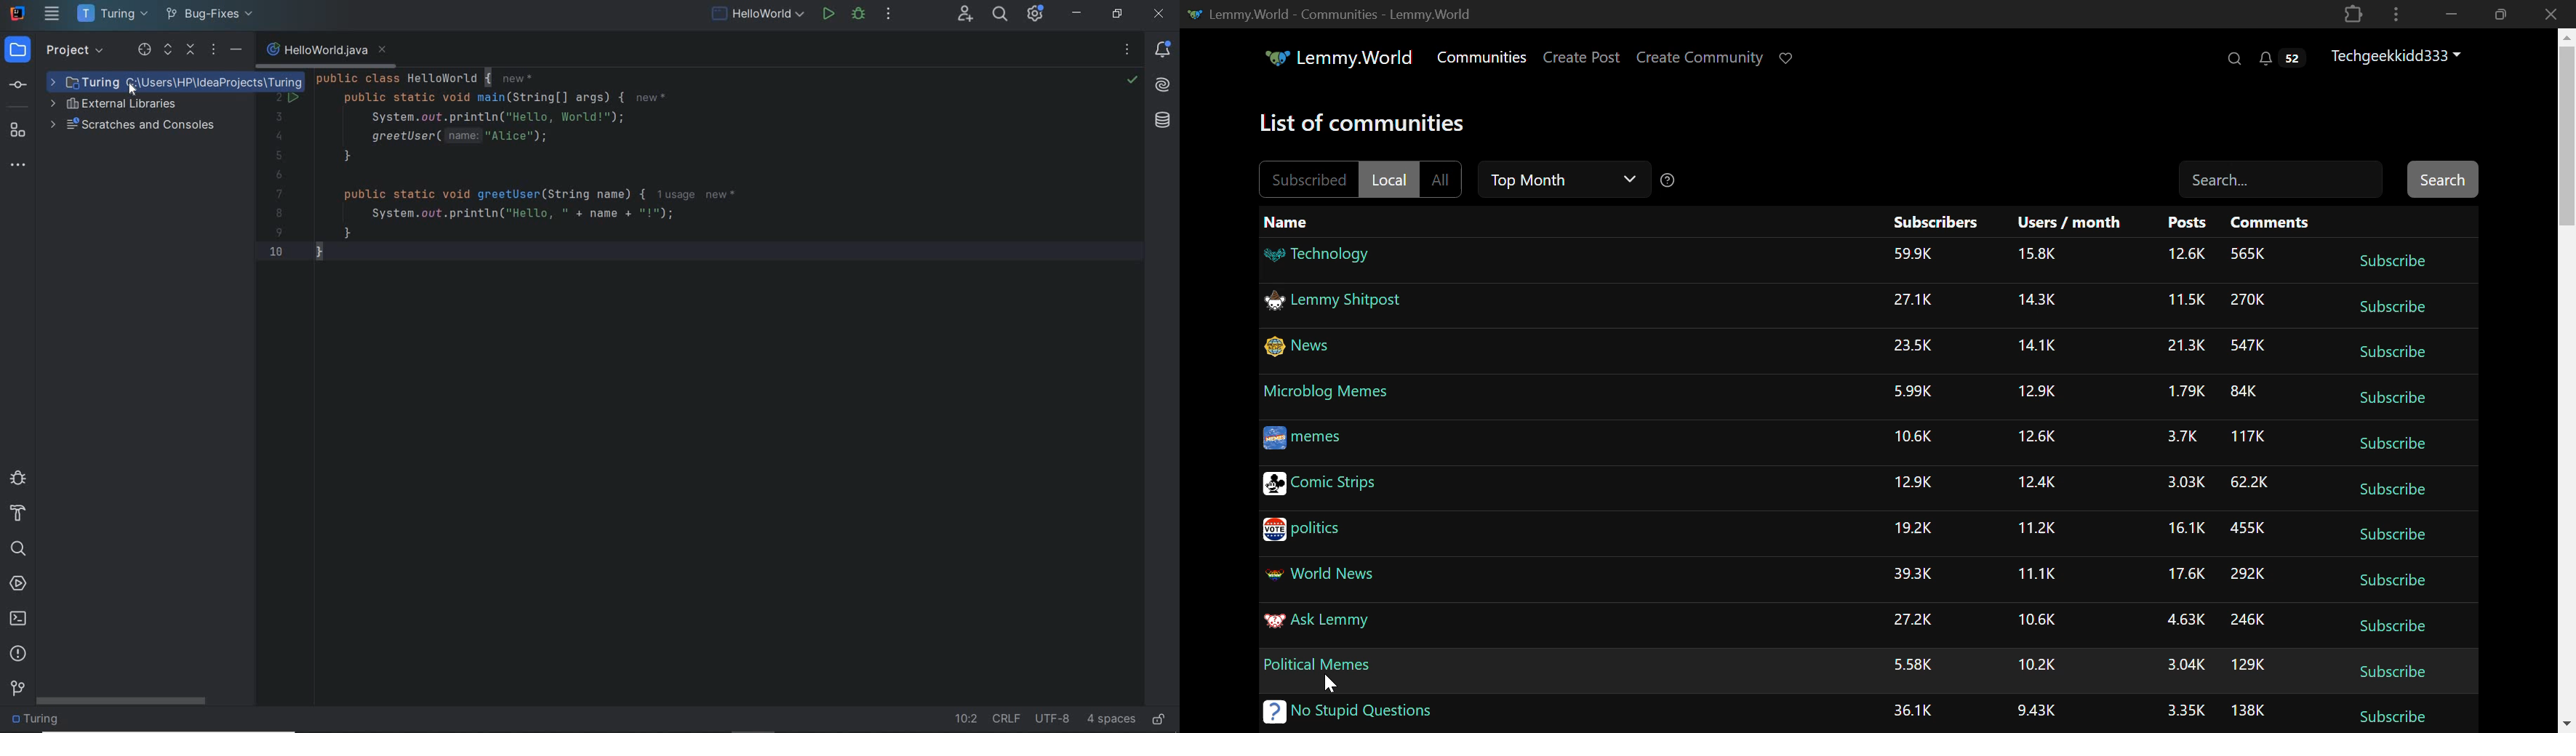  What do you see at coordinates (1299, 349) in the screenshot?
I see `News` at bounding box center [1299, 349].